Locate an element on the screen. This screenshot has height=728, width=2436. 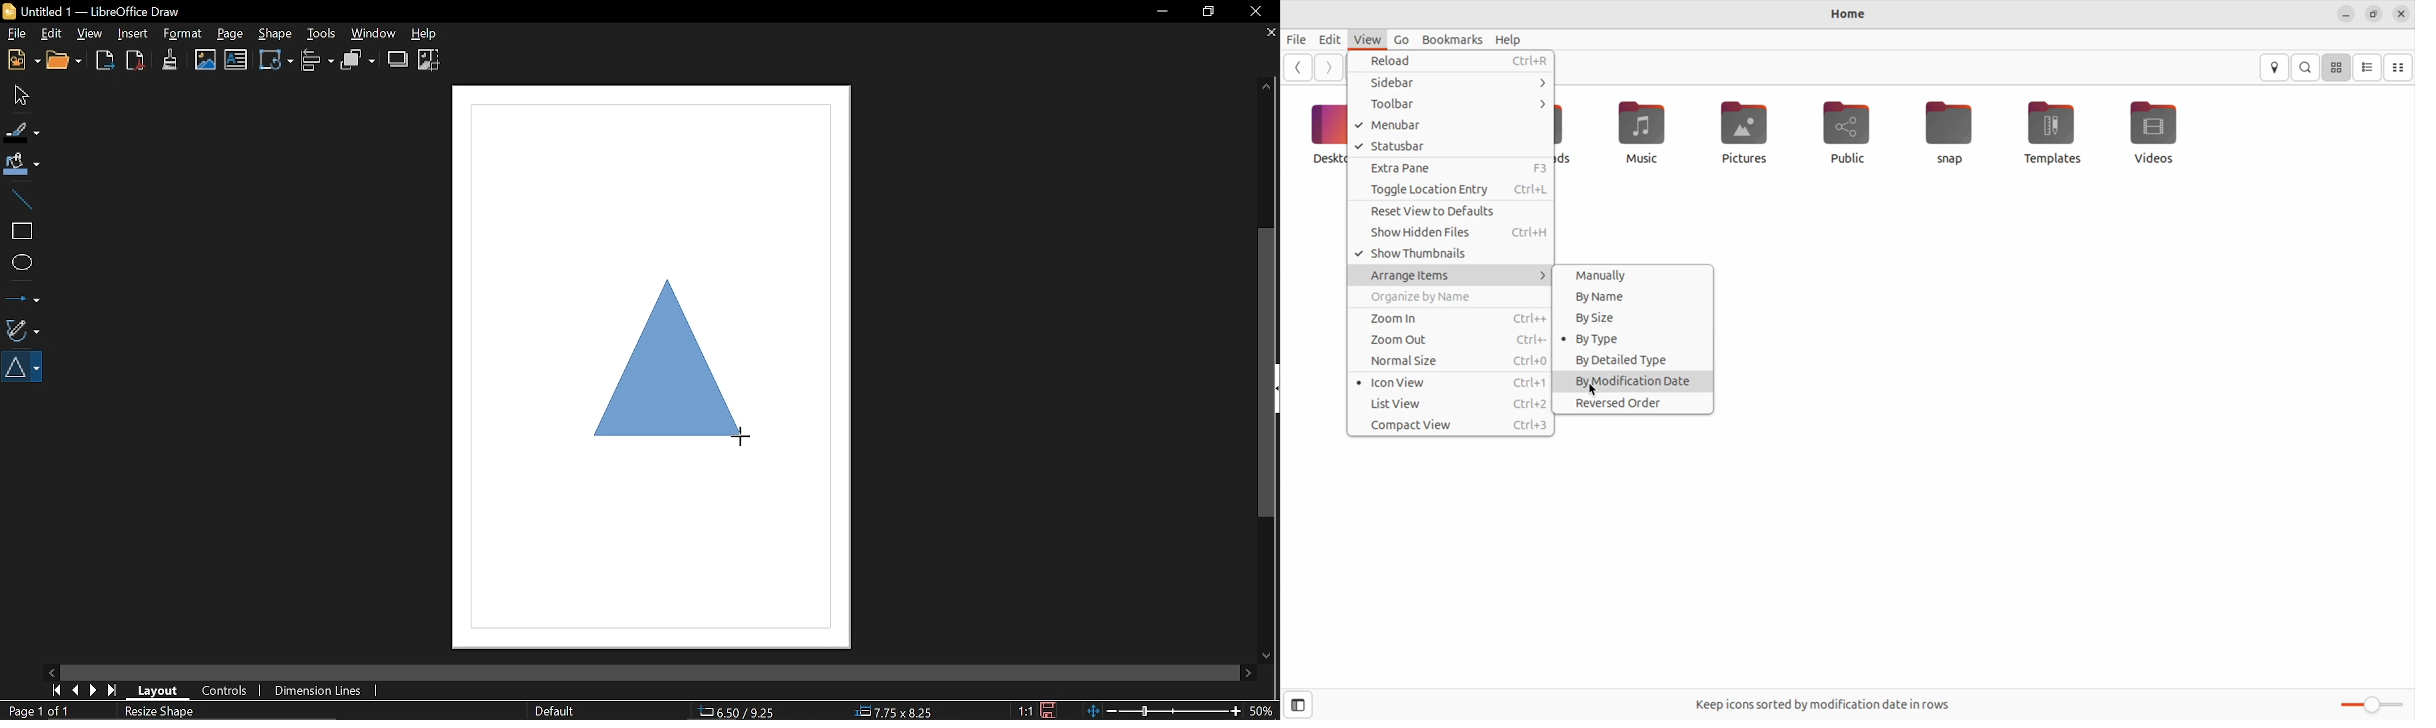
File is located at coordinates (16, 33).